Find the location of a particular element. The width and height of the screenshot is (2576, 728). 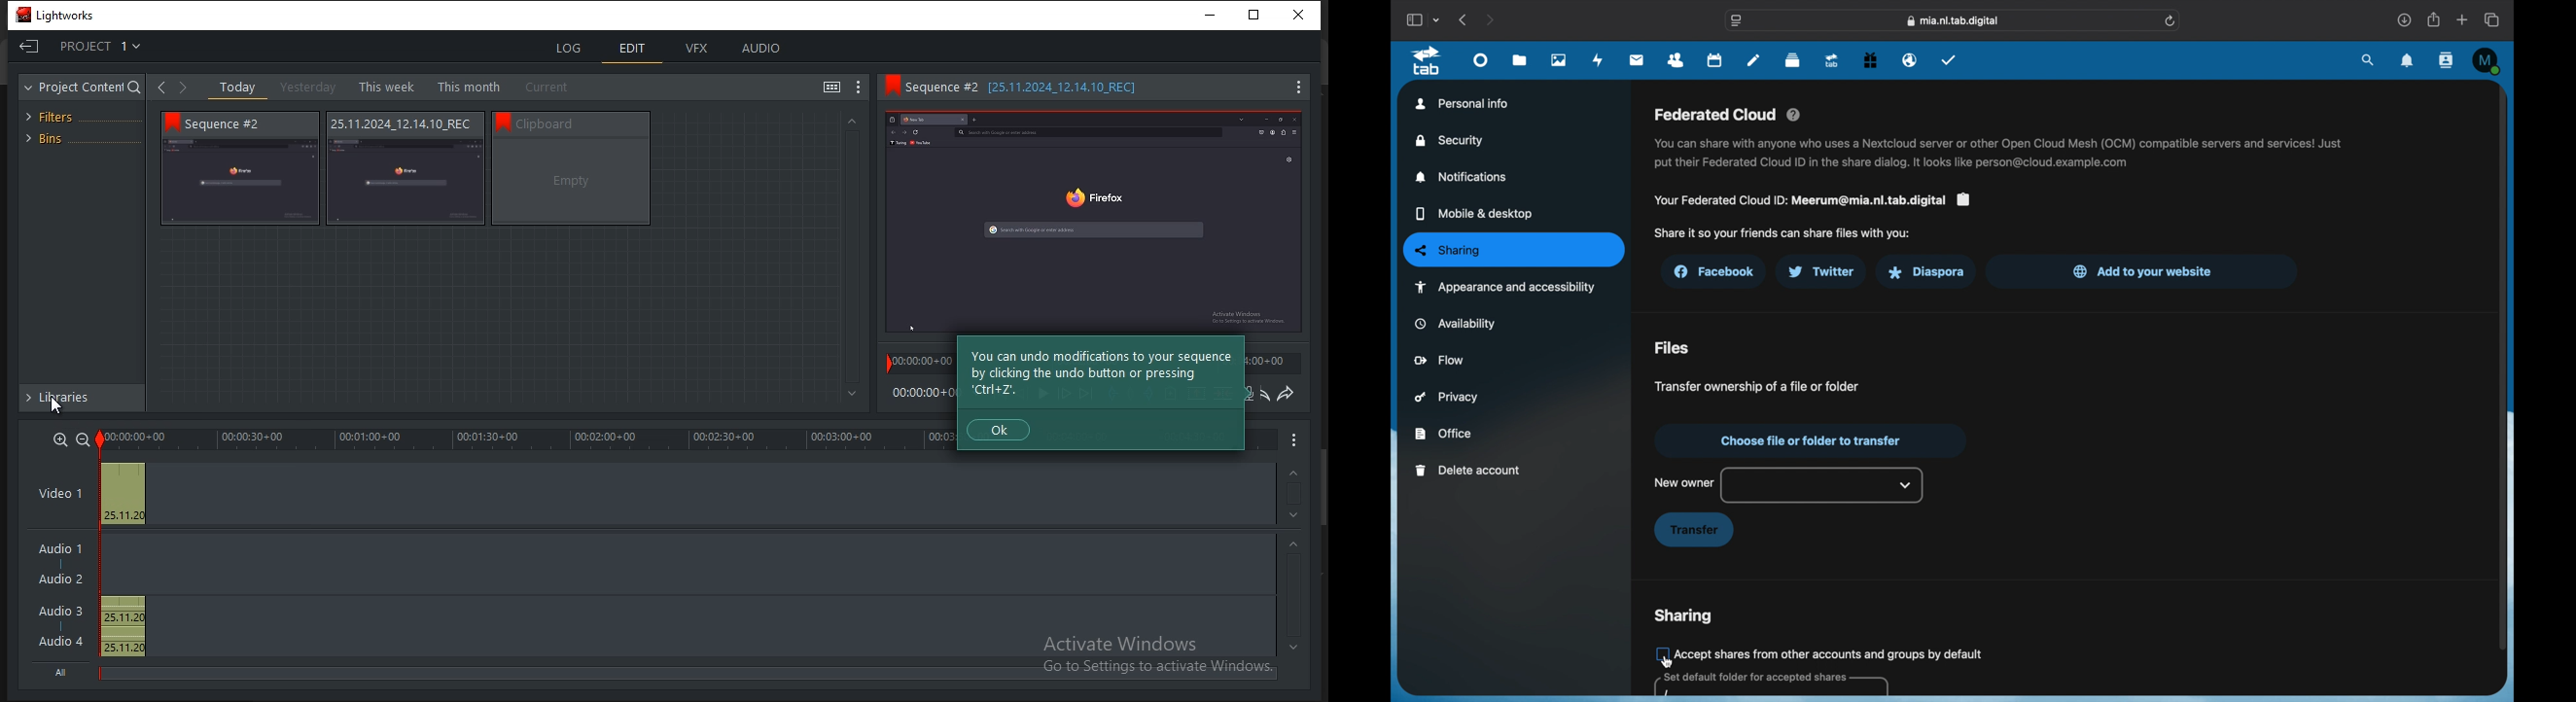

previous is located at coordinates (1464, 20).